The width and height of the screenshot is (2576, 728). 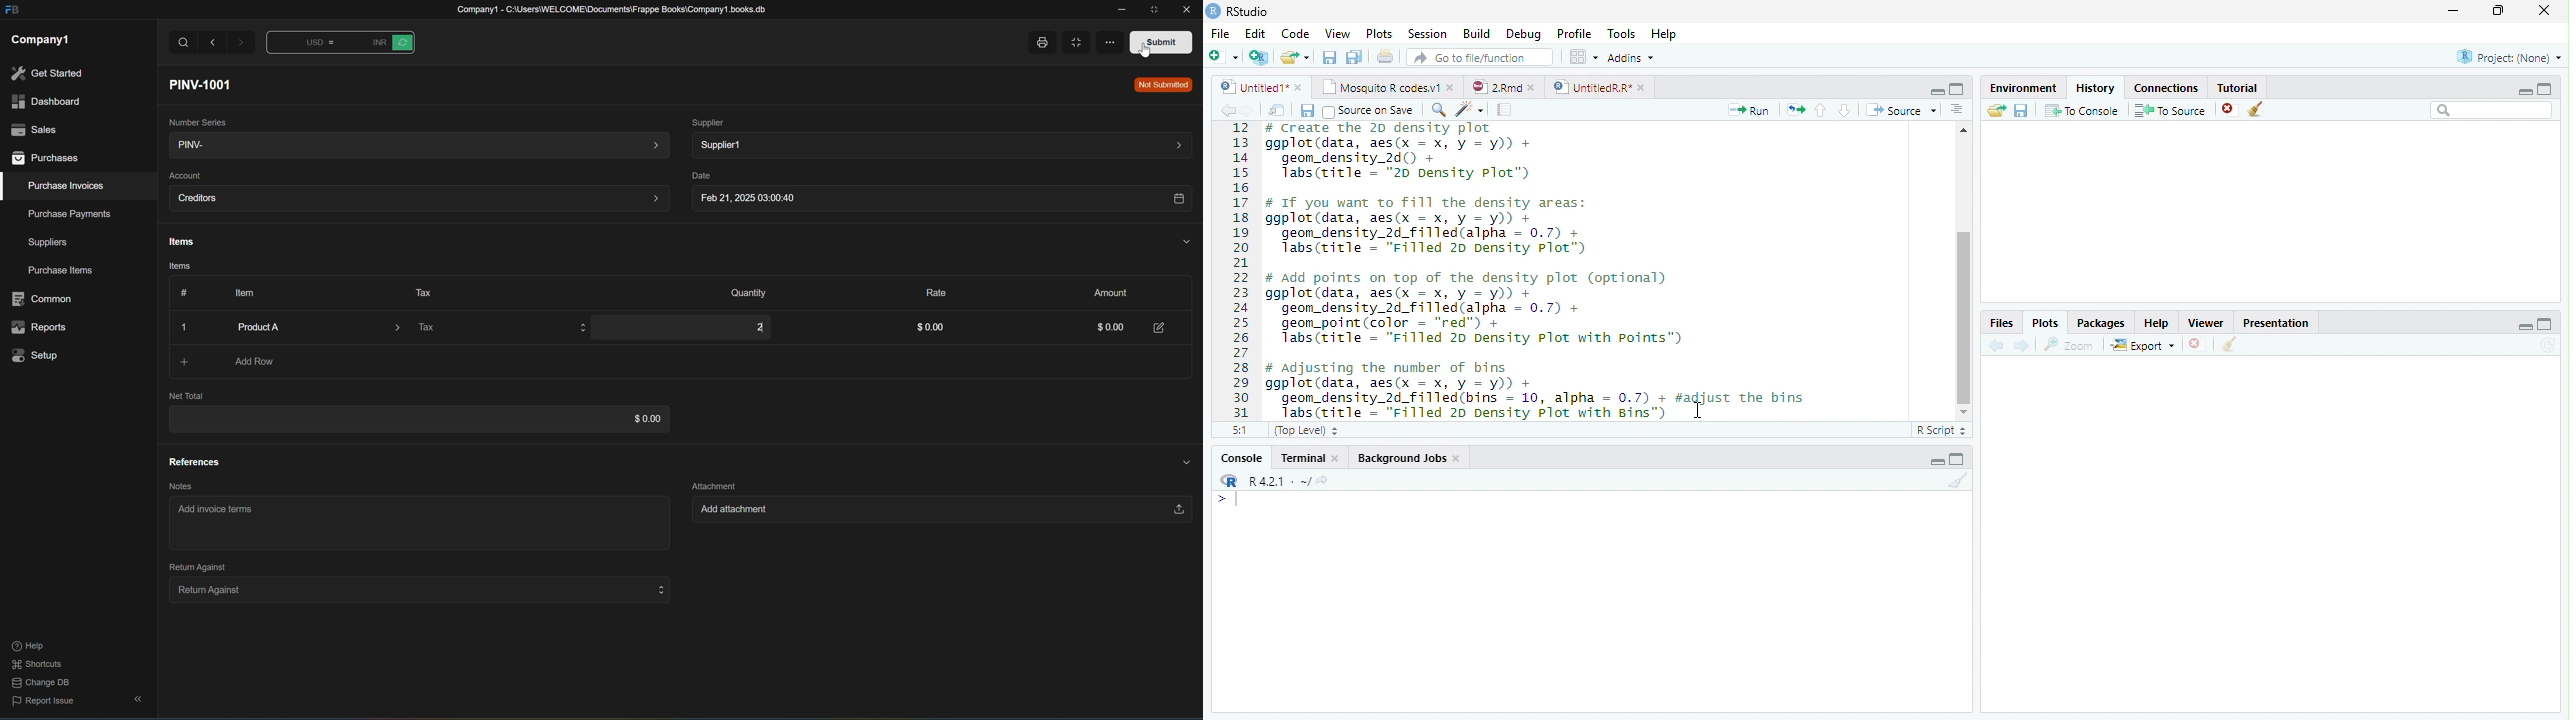 I want to click on Creditors, so click(x=419, y=199).